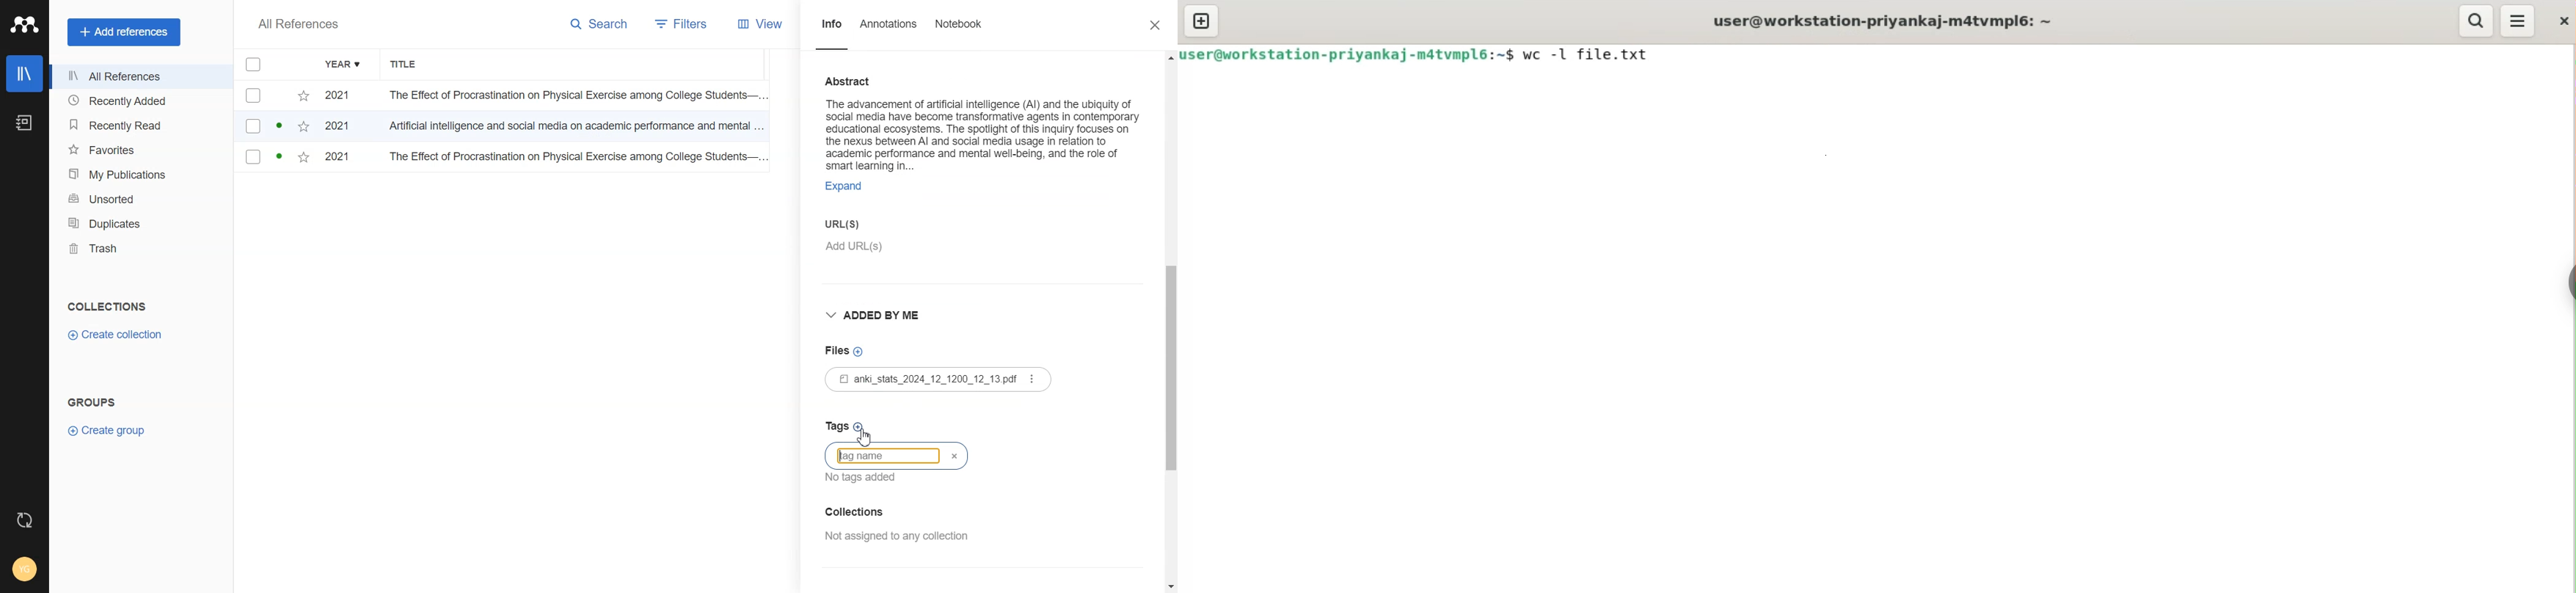  Describe the element at coordinates (110, 306) in the screenshot. I see `COLLECTIONS` at that location.